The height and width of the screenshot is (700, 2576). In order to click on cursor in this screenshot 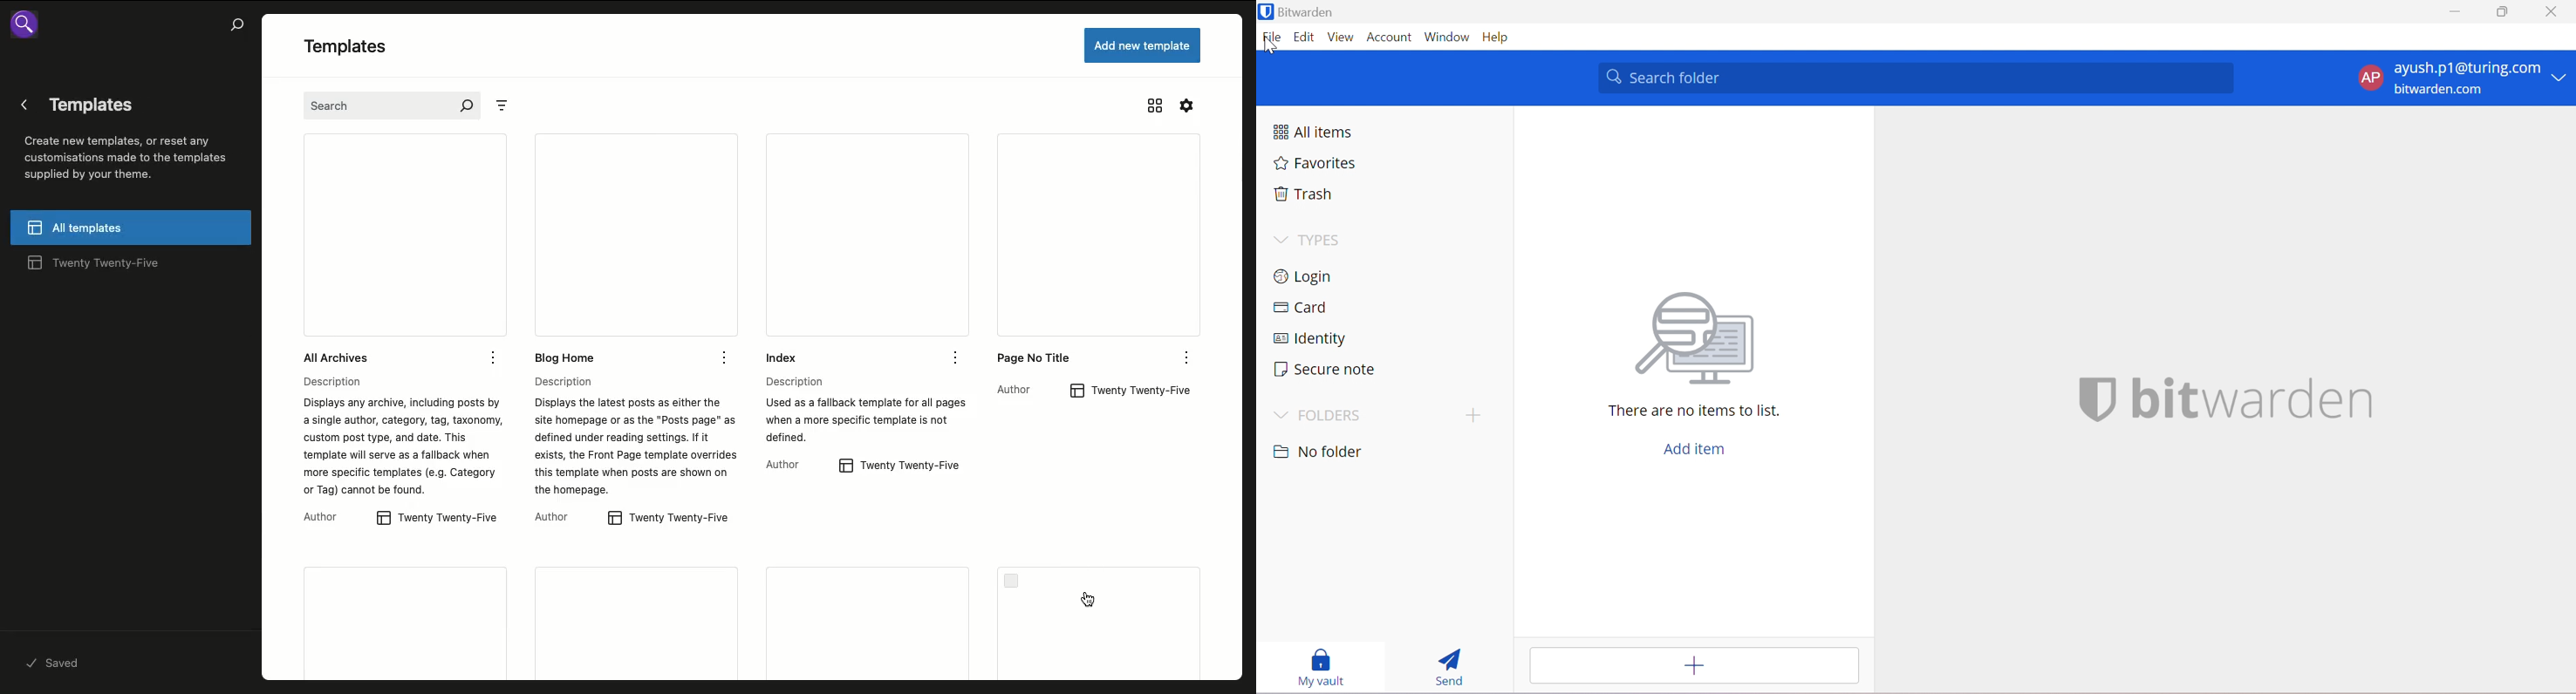, I will do `click(1089, 600)`.